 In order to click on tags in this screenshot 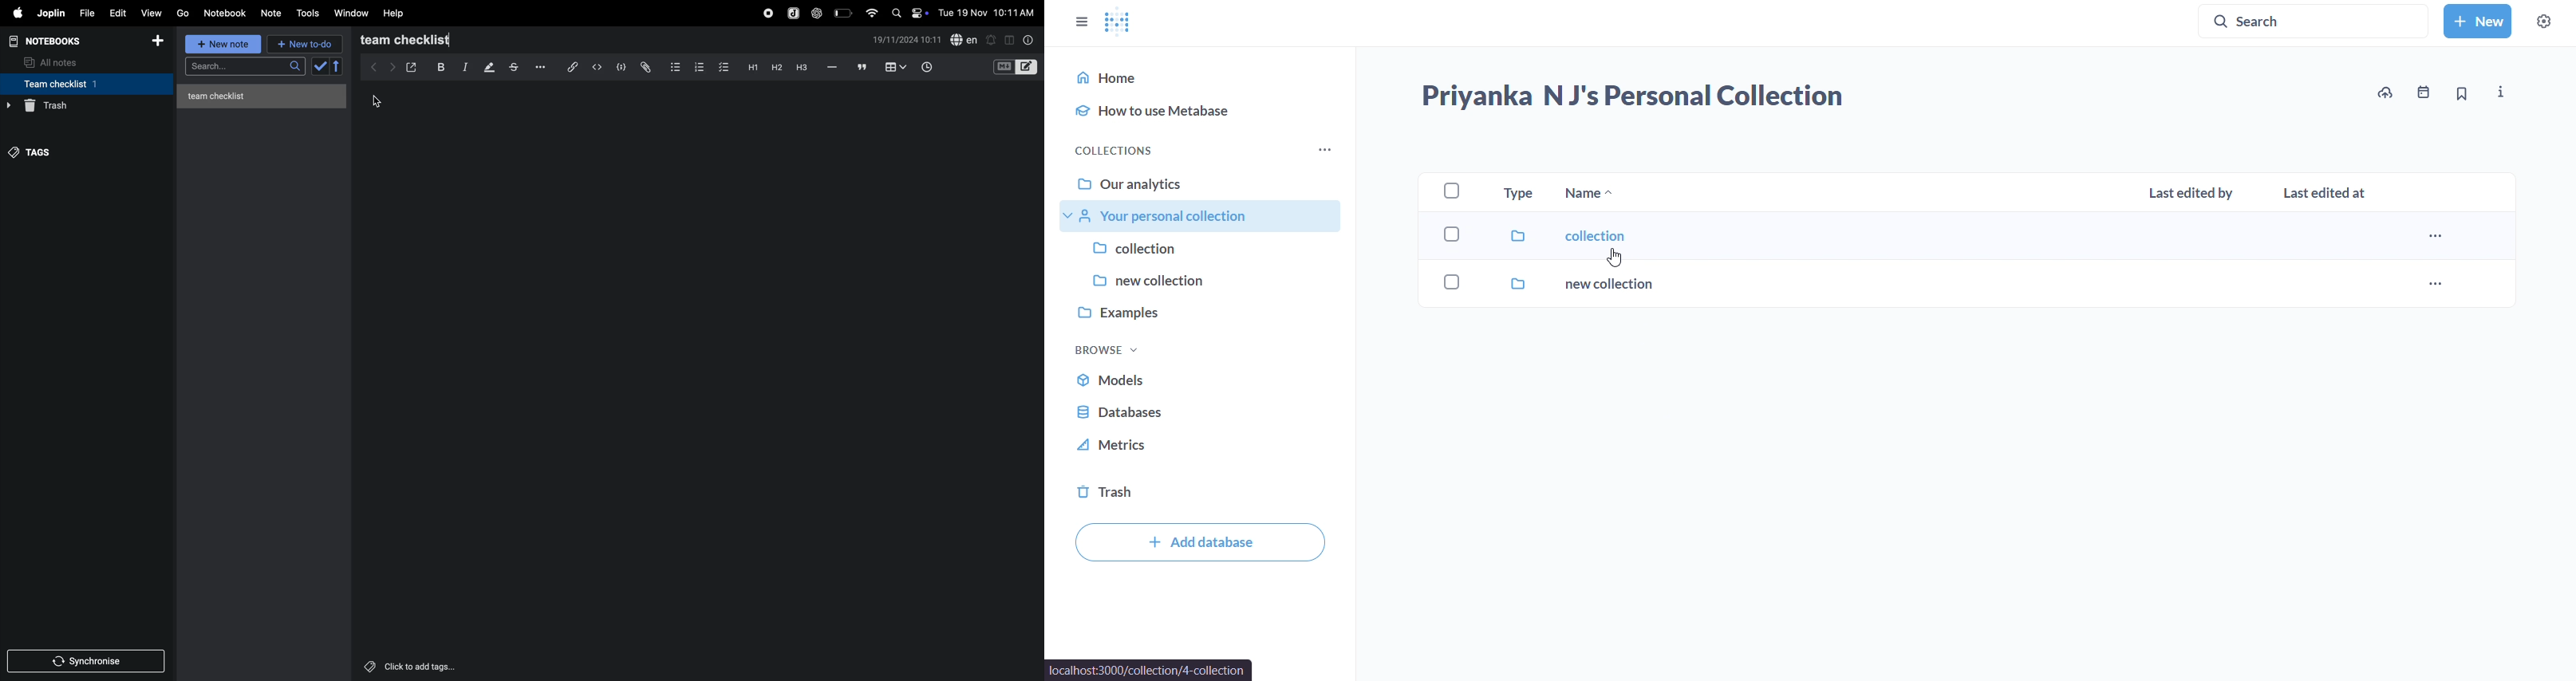, I will do `click(36, 150)`.